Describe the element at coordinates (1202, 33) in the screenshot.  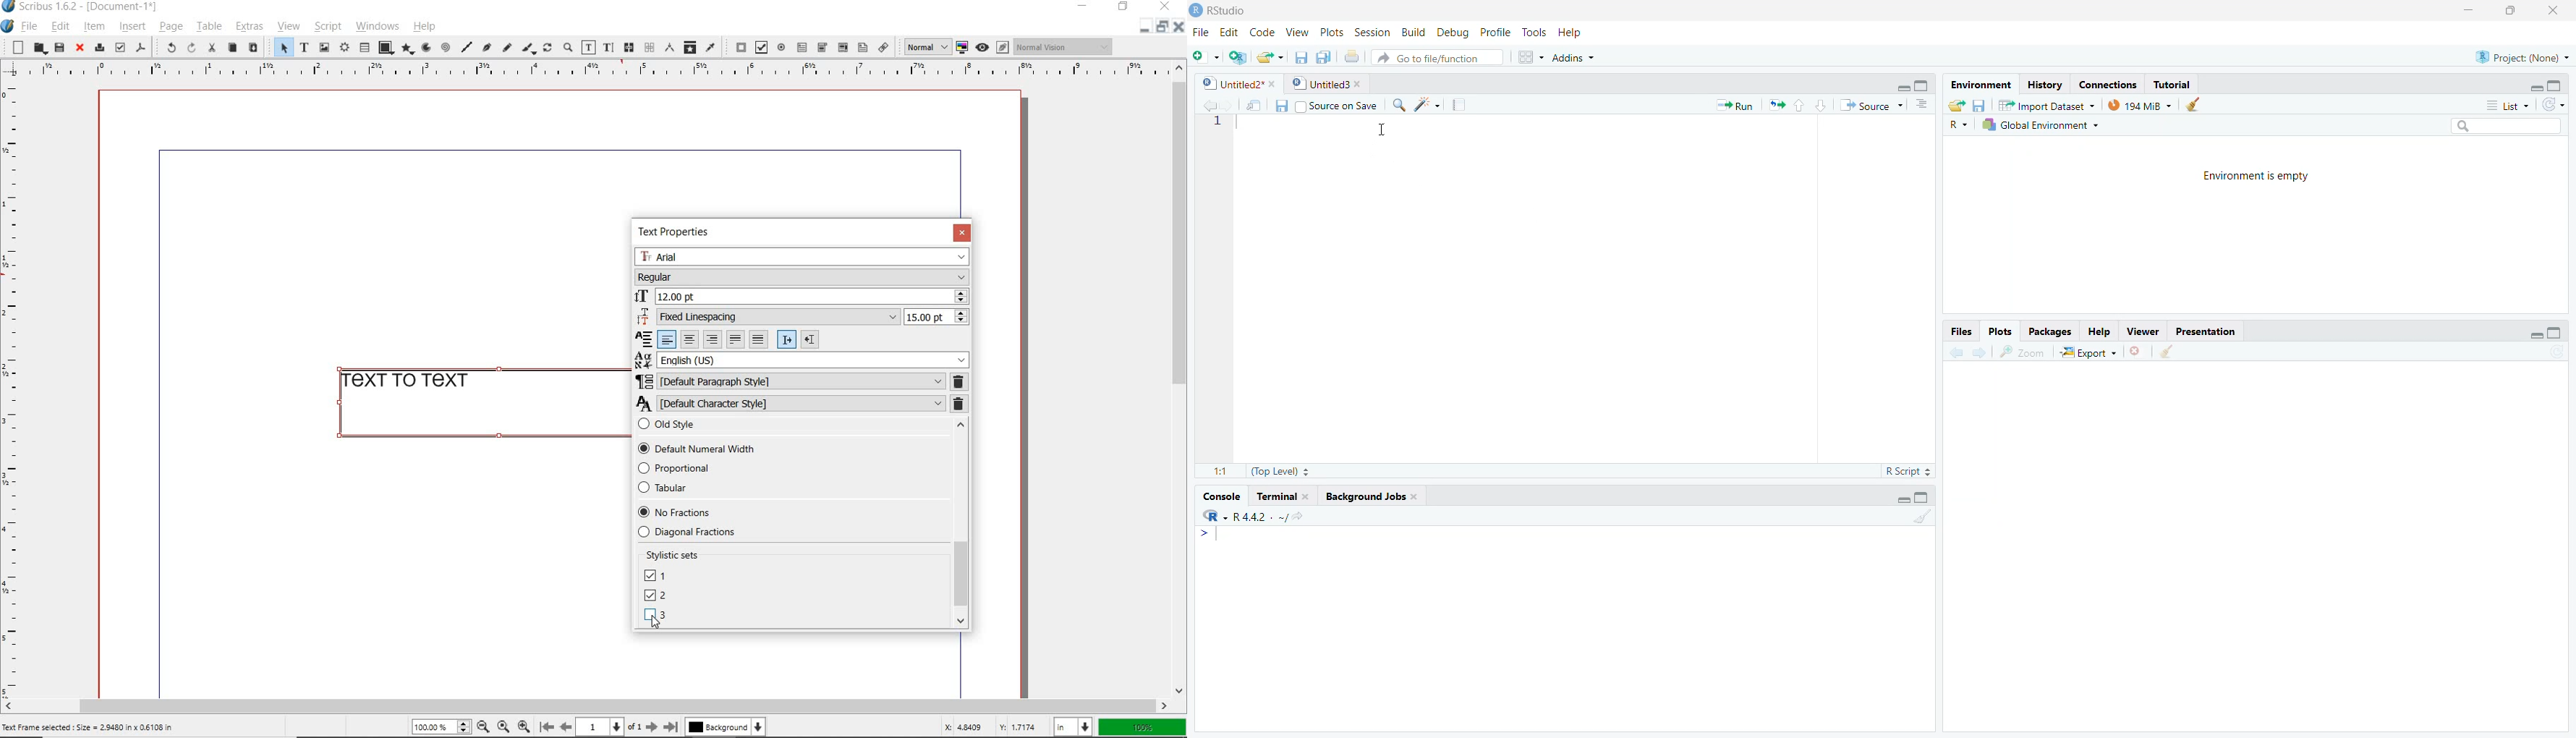
I see `File` at that location.